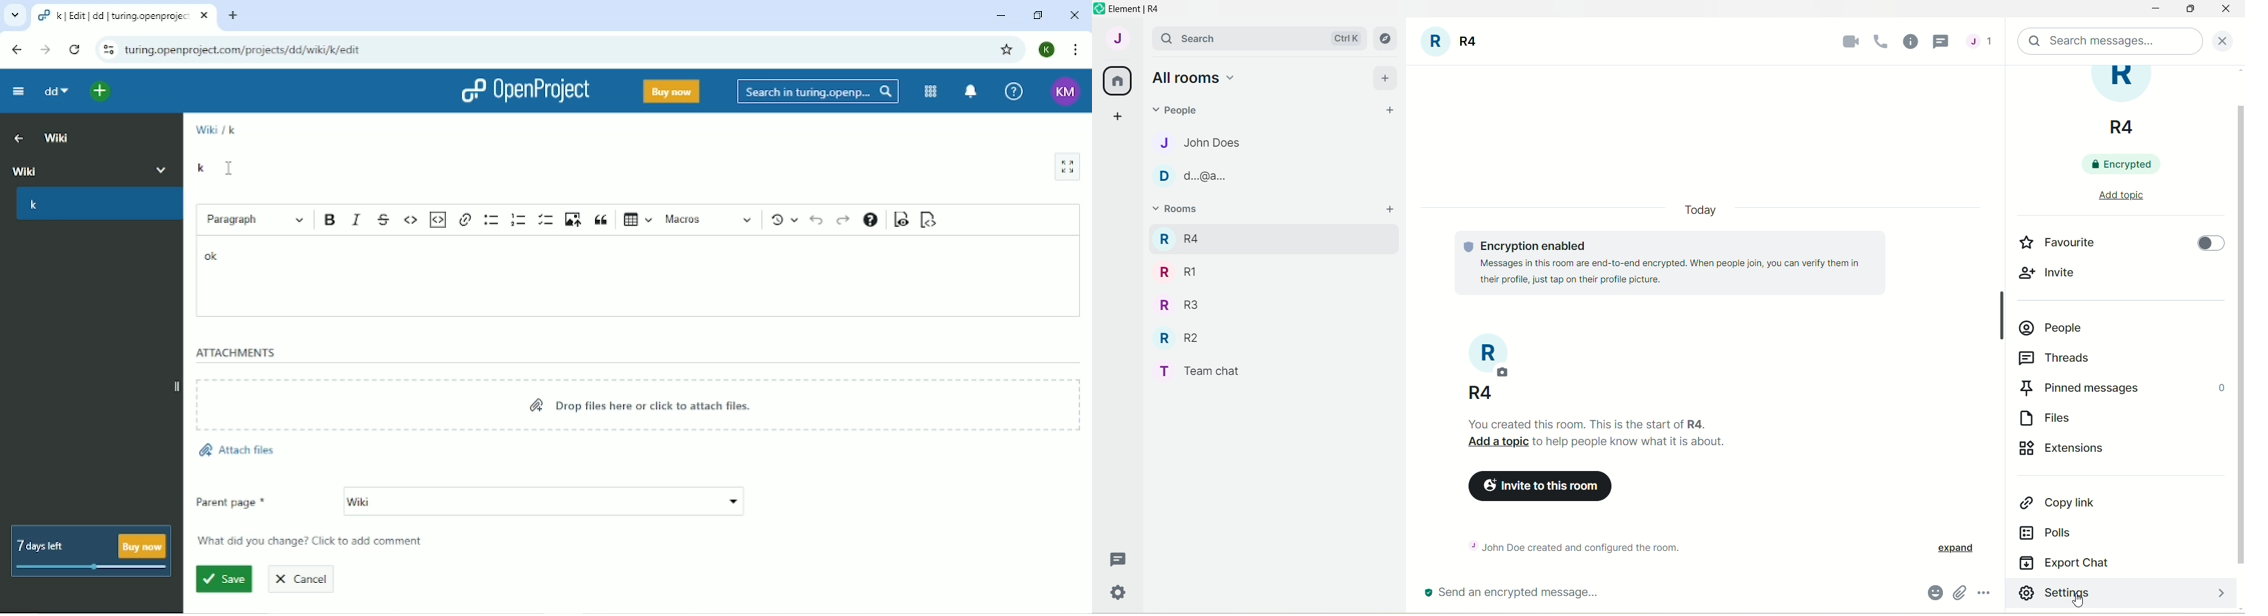 Image resolution: width=2268 pixels, height=616 pixels. I want to click on expand, so click(1955, 549).